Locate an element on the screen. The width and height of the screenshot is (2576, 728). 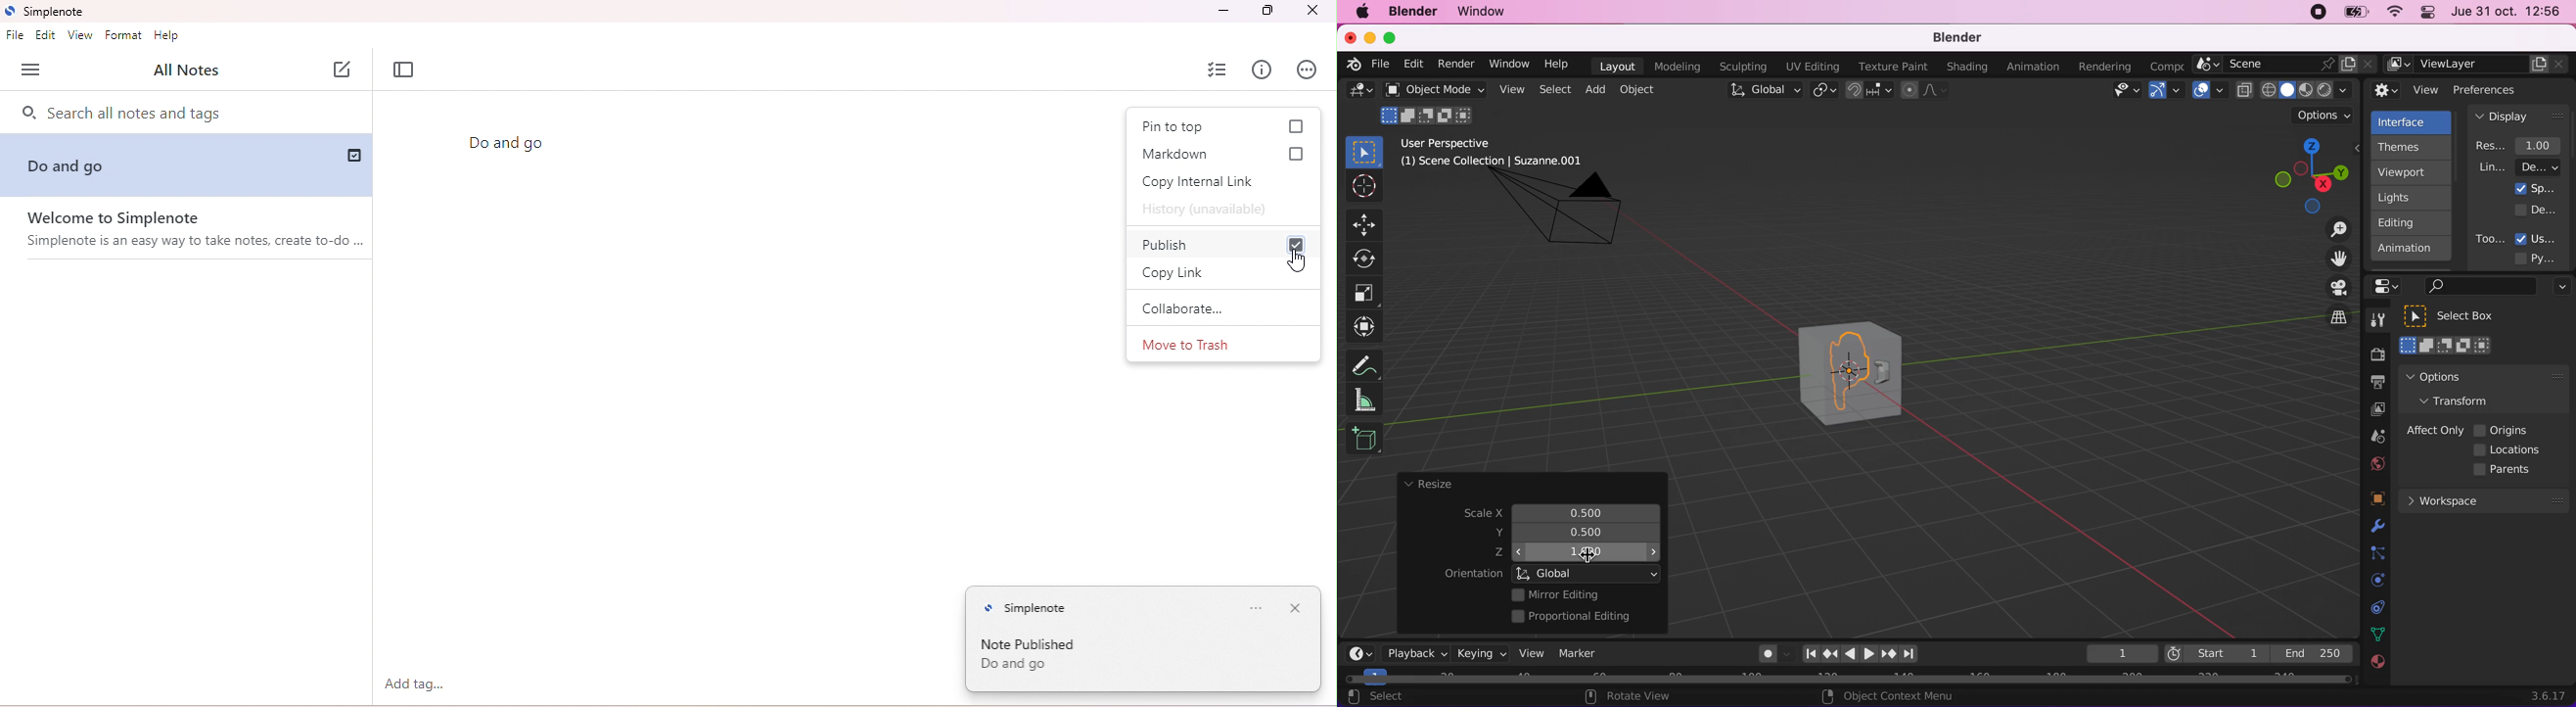
new note is located at coordinates (345, 70).